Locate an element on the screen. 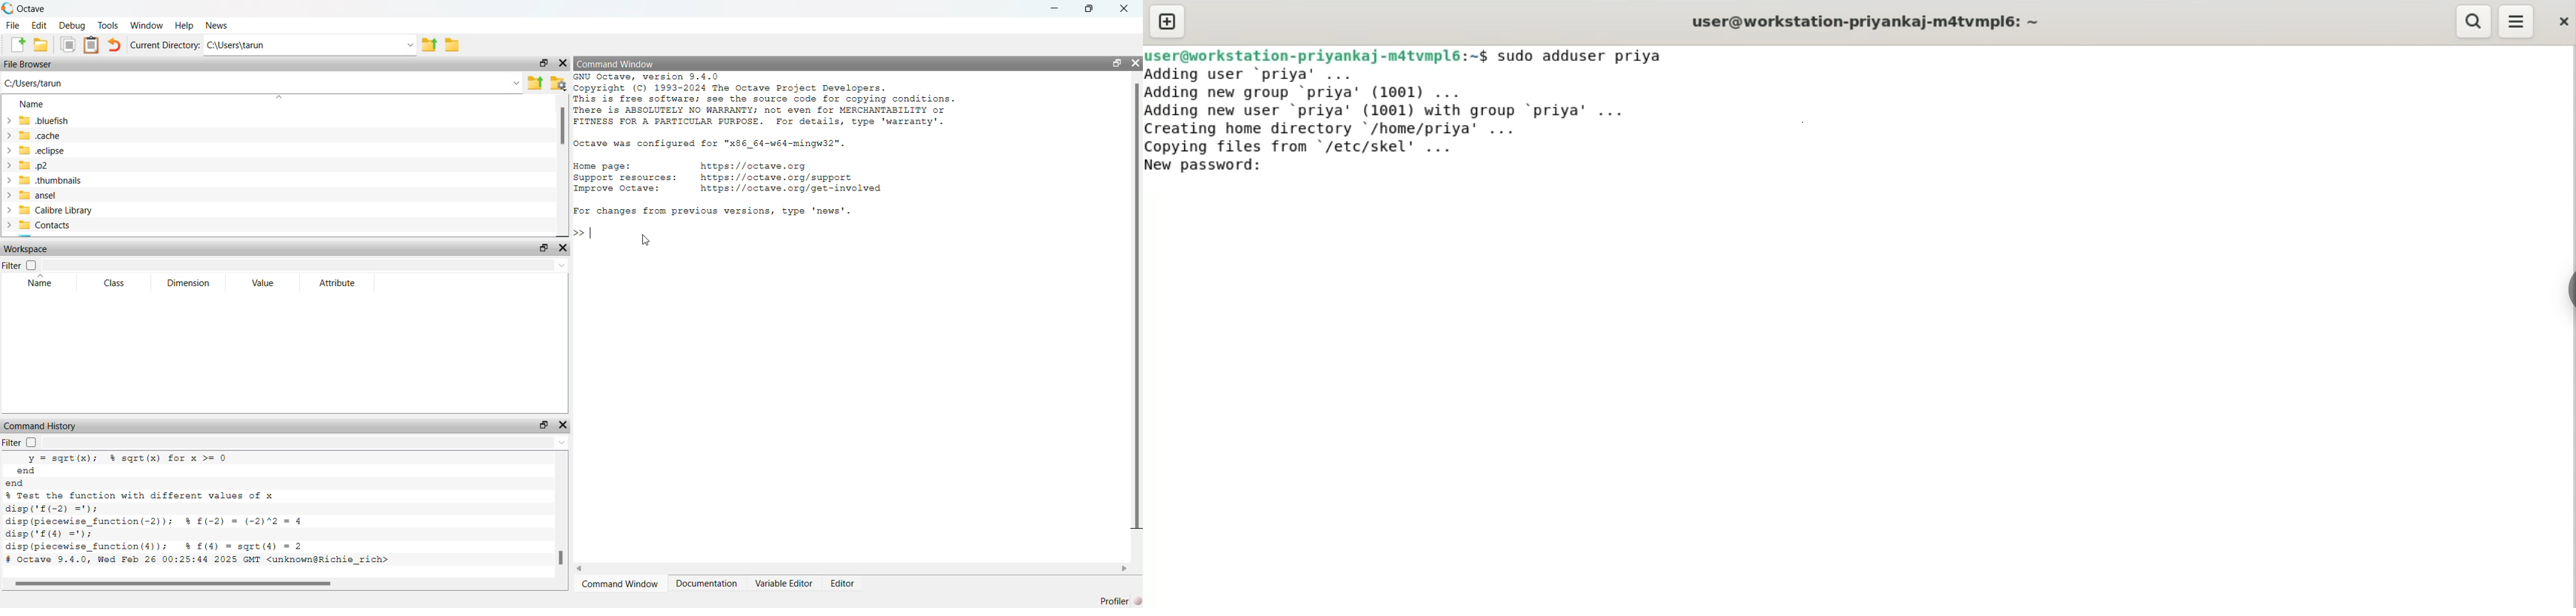 Image resolution: width=2576 pixels, height=616 pixels. C:/users/tarun is located at coordinates (310, 45).